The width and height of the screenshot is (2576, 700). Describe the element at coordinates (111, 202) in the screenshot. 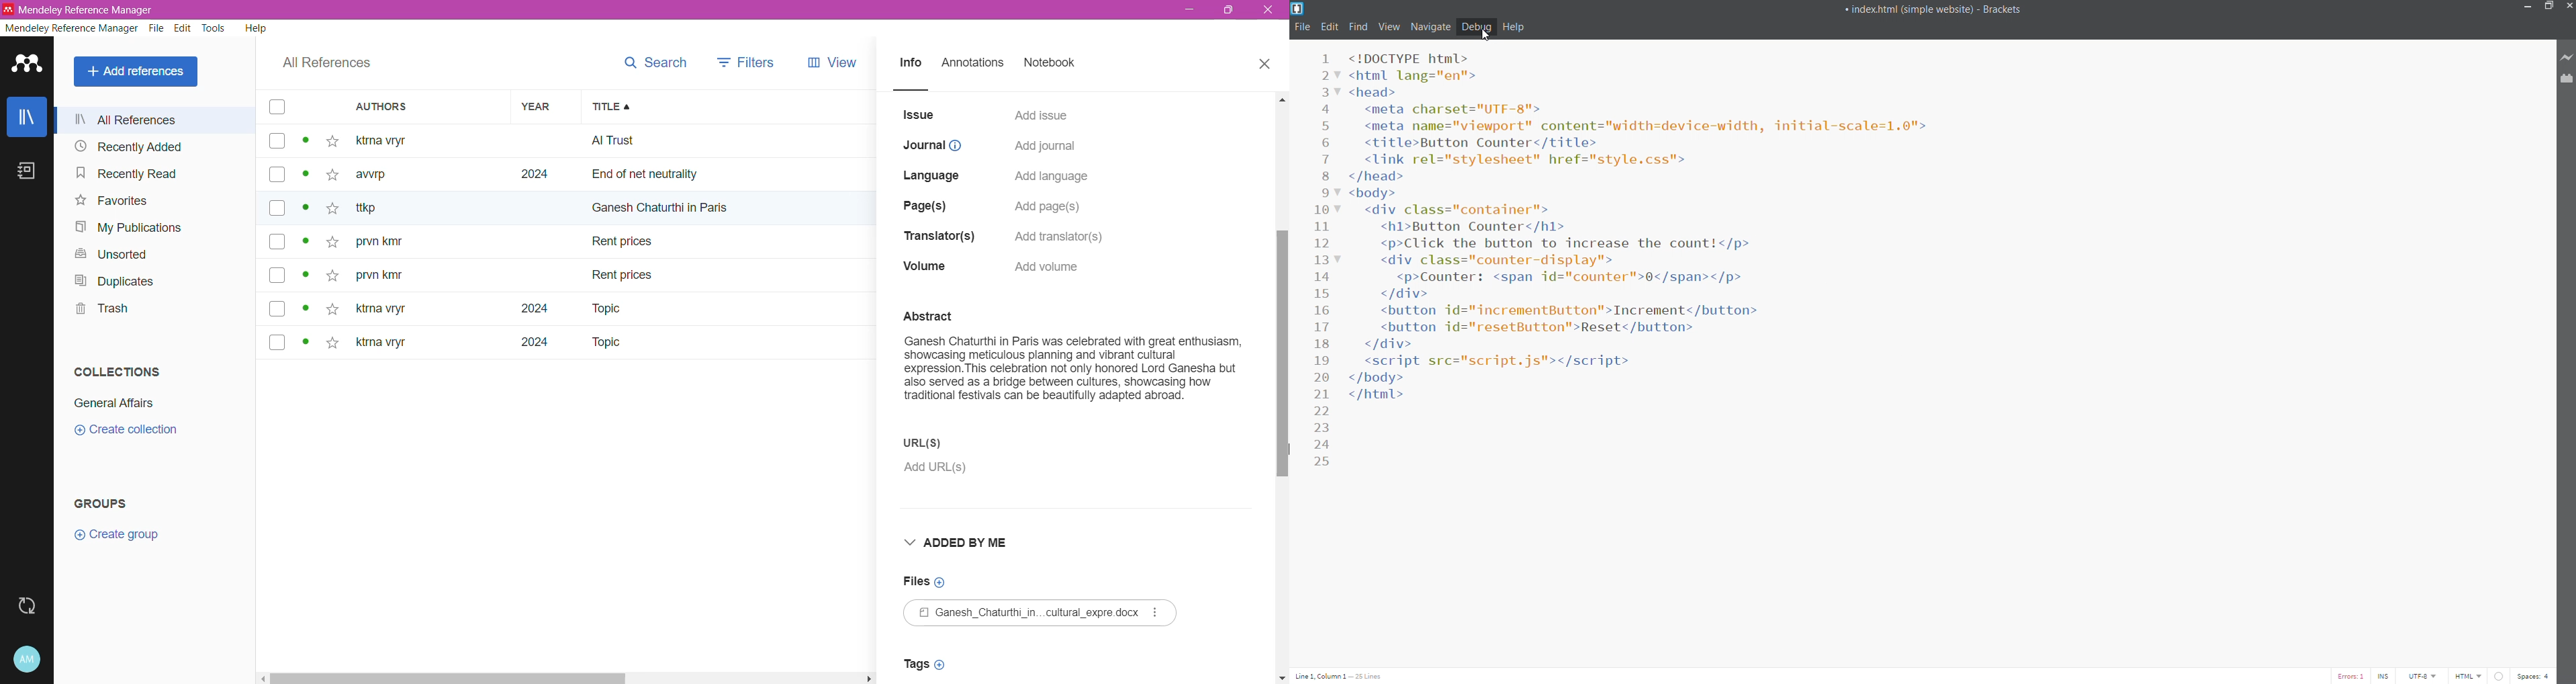

I see `Favorites` at that location.